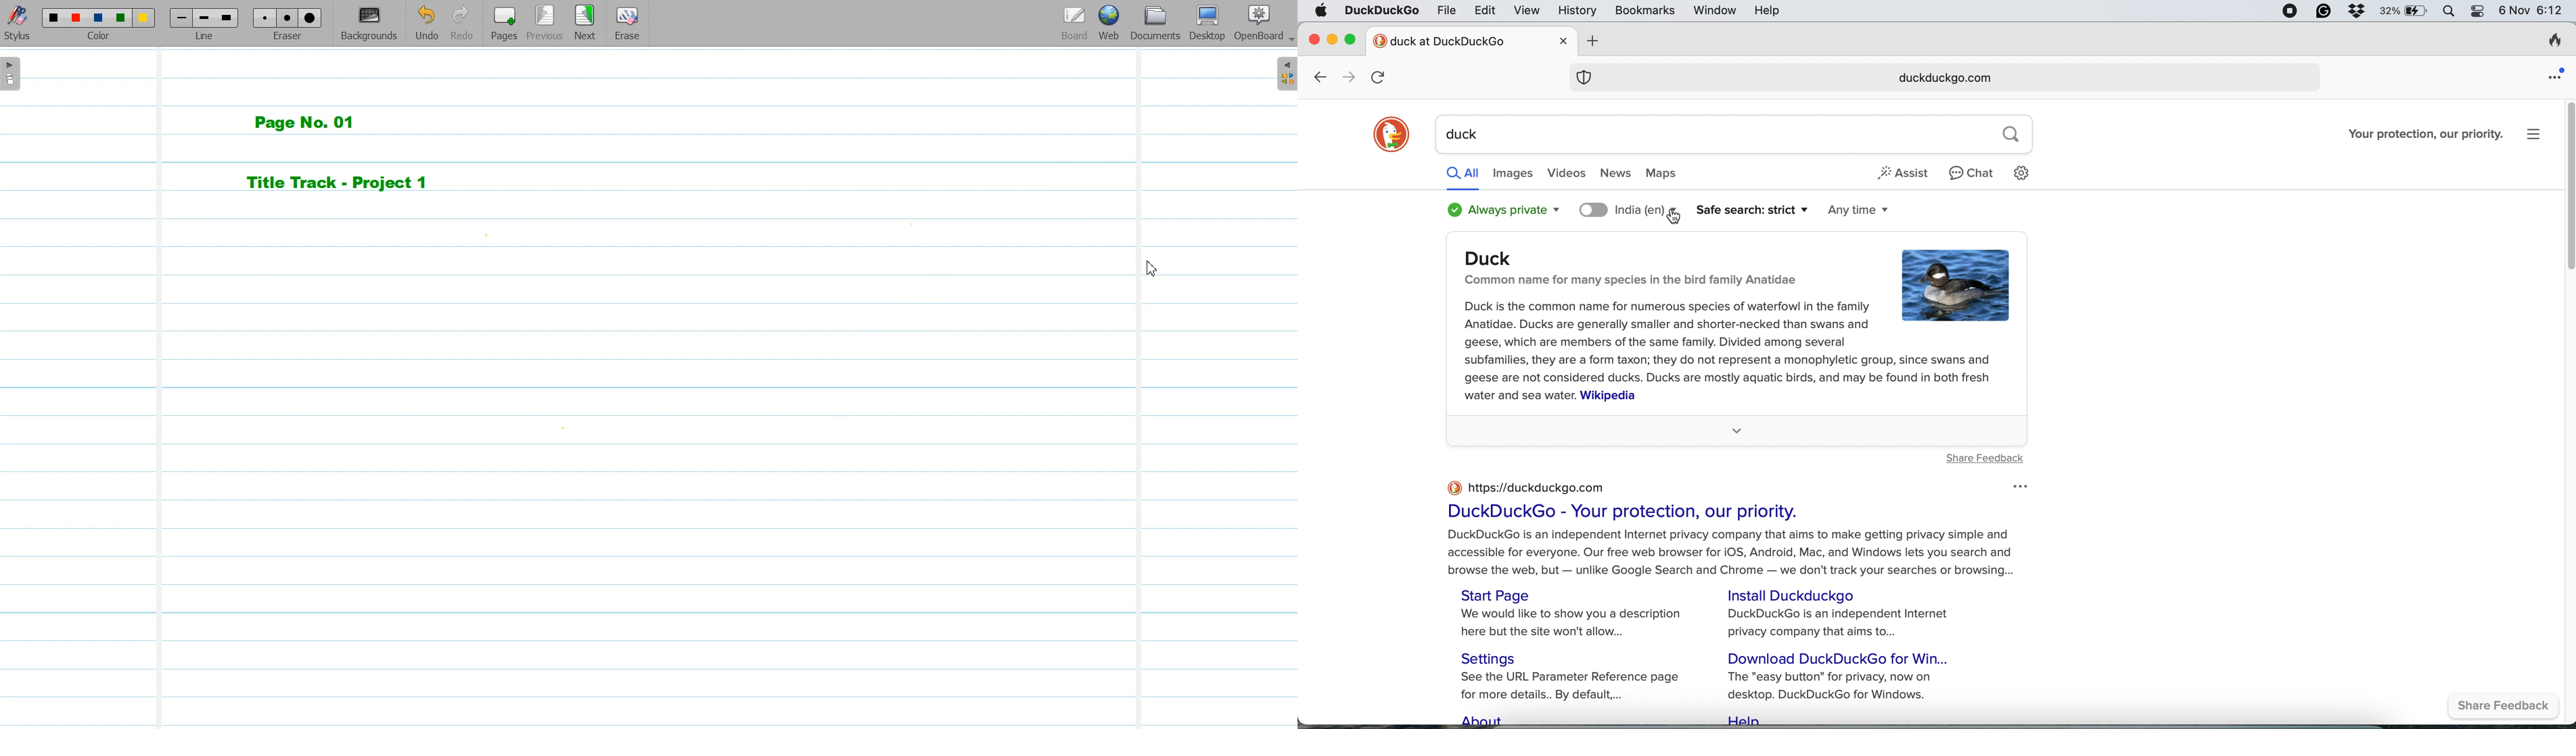 The height and width of the screenshot is (756, 2576). What do you see at coordinates (1289, 42) in the screenshot?
I see `Dropdown box` at bounding box center [1289, 42].